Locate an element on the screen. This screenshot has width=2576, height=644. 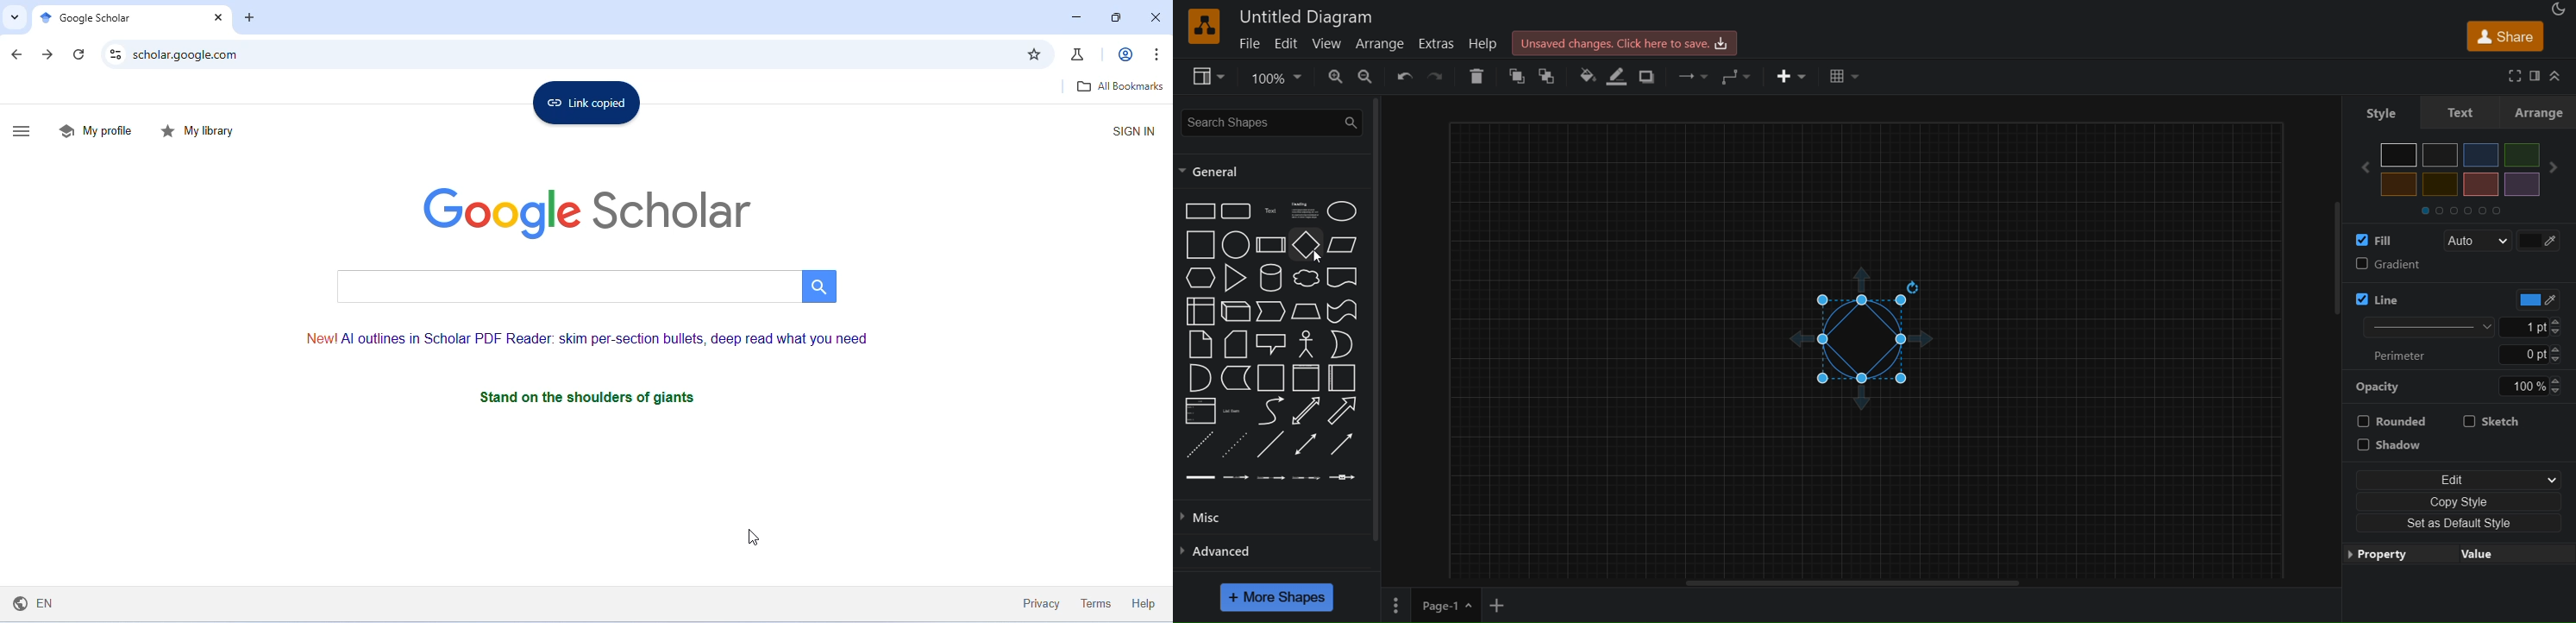
link copied is located at coordinates (583, 104).